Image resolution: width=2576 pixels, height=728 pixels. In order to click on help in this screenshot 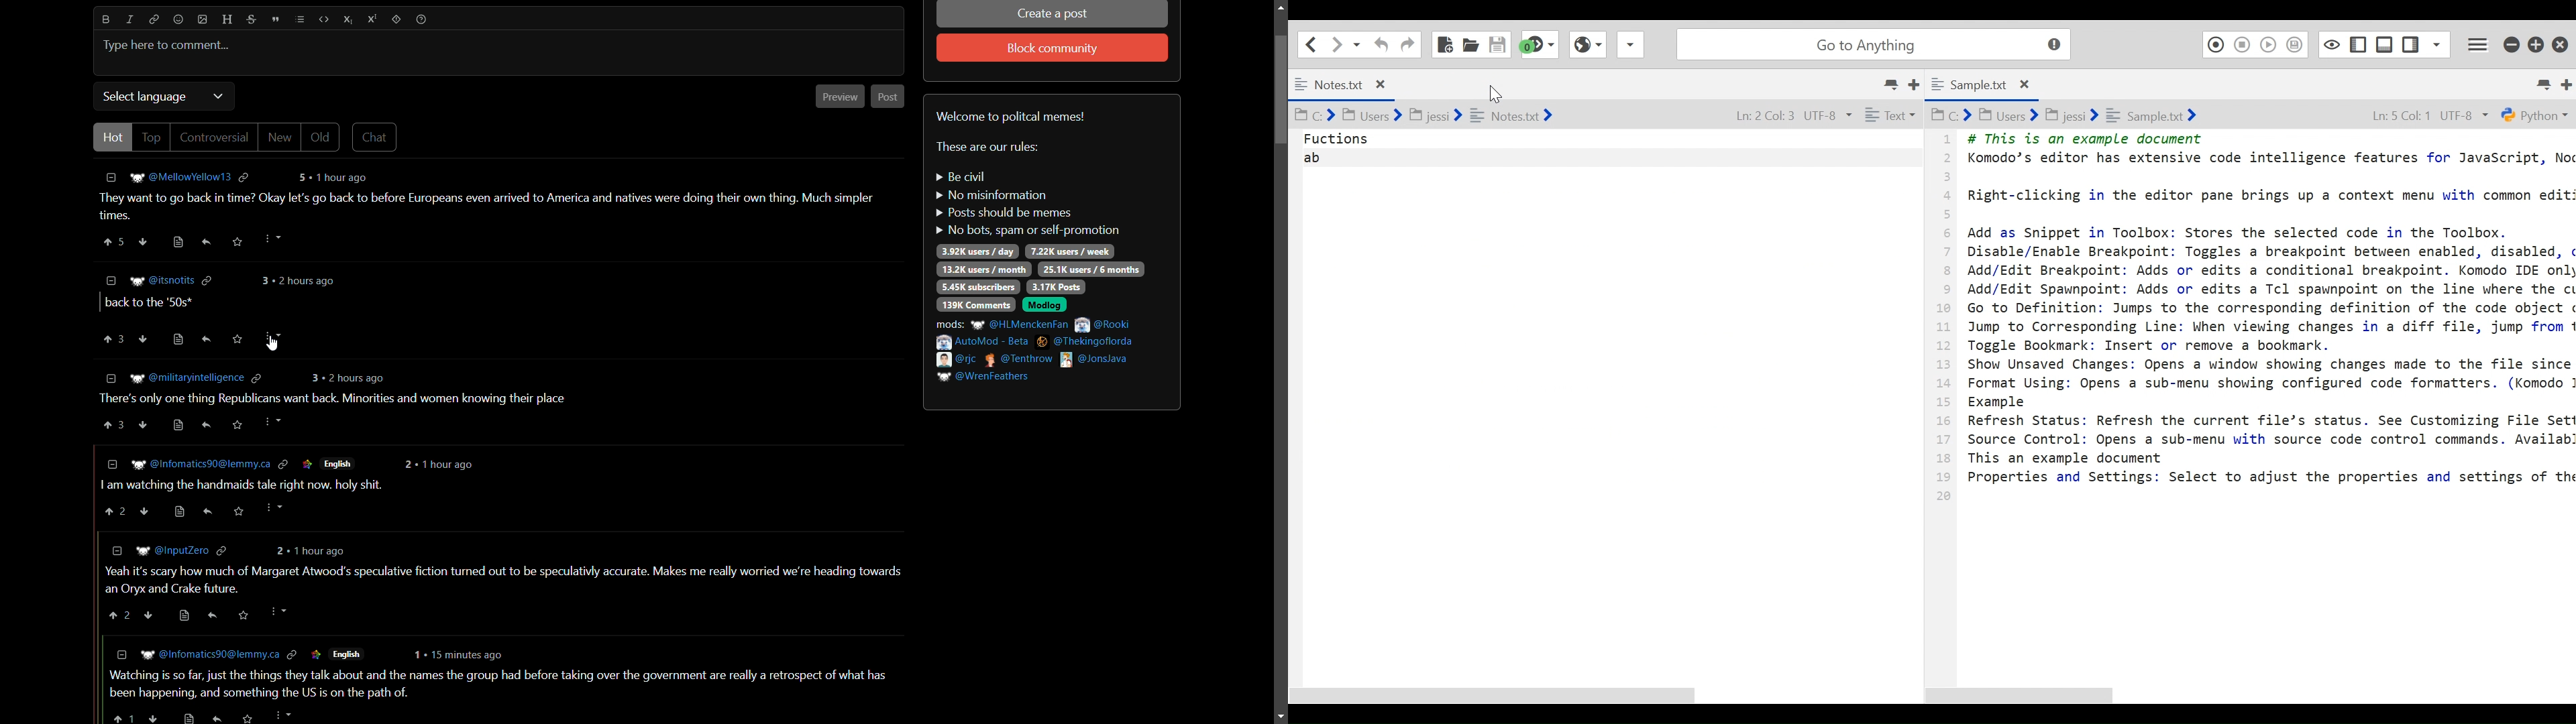, I will do `click(421, 19)`.